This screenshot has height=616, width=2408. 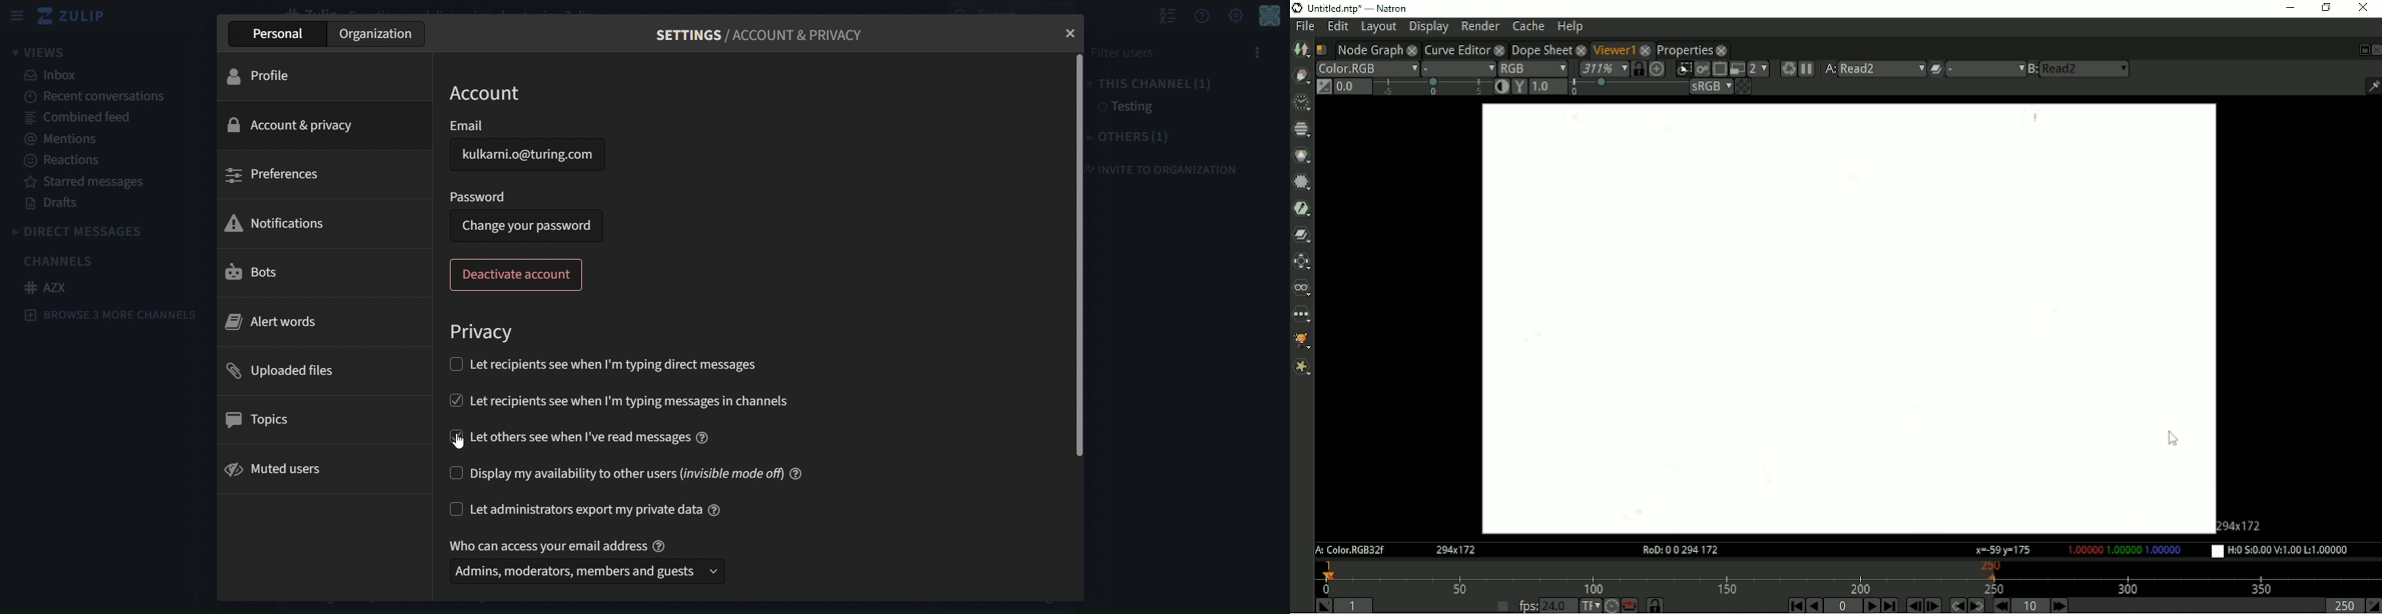 What do you see at coordinates (1172, 165) in the screenshot?
I see `invite to organisation` at bounding box center [1172, 165].